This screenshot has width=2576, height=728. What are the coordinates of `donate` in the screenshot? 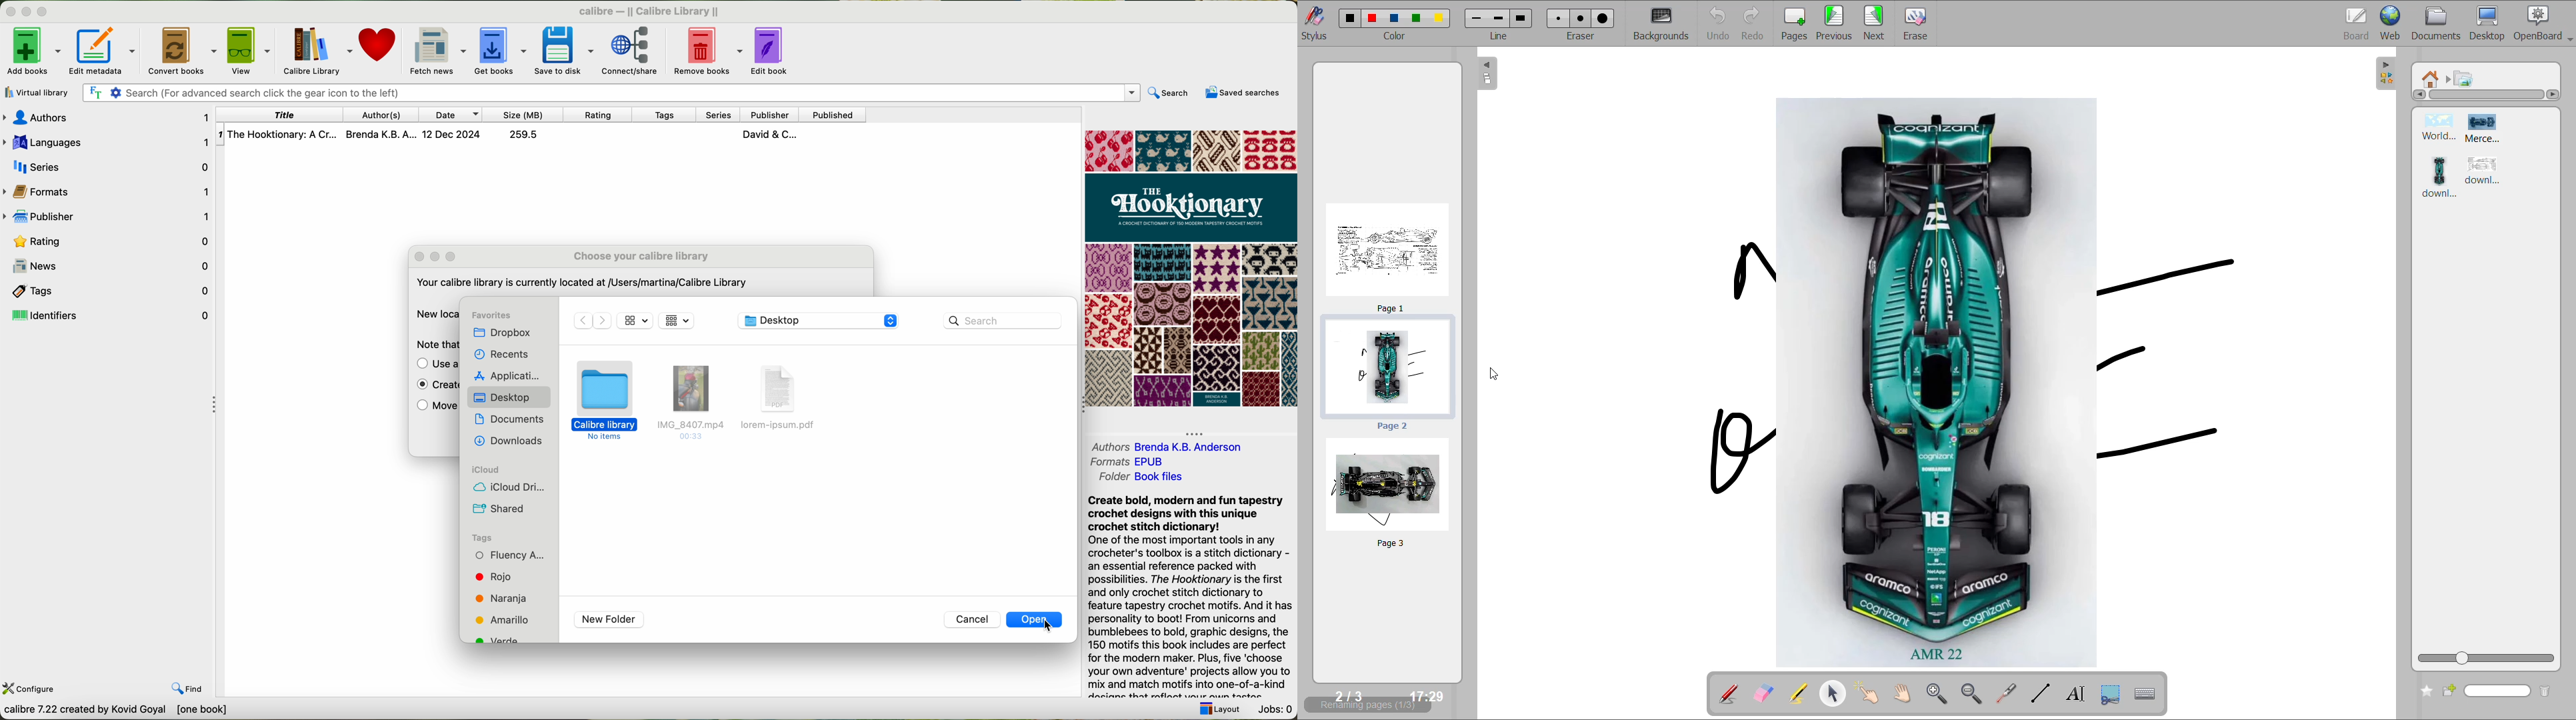 It's located at (381, 46).